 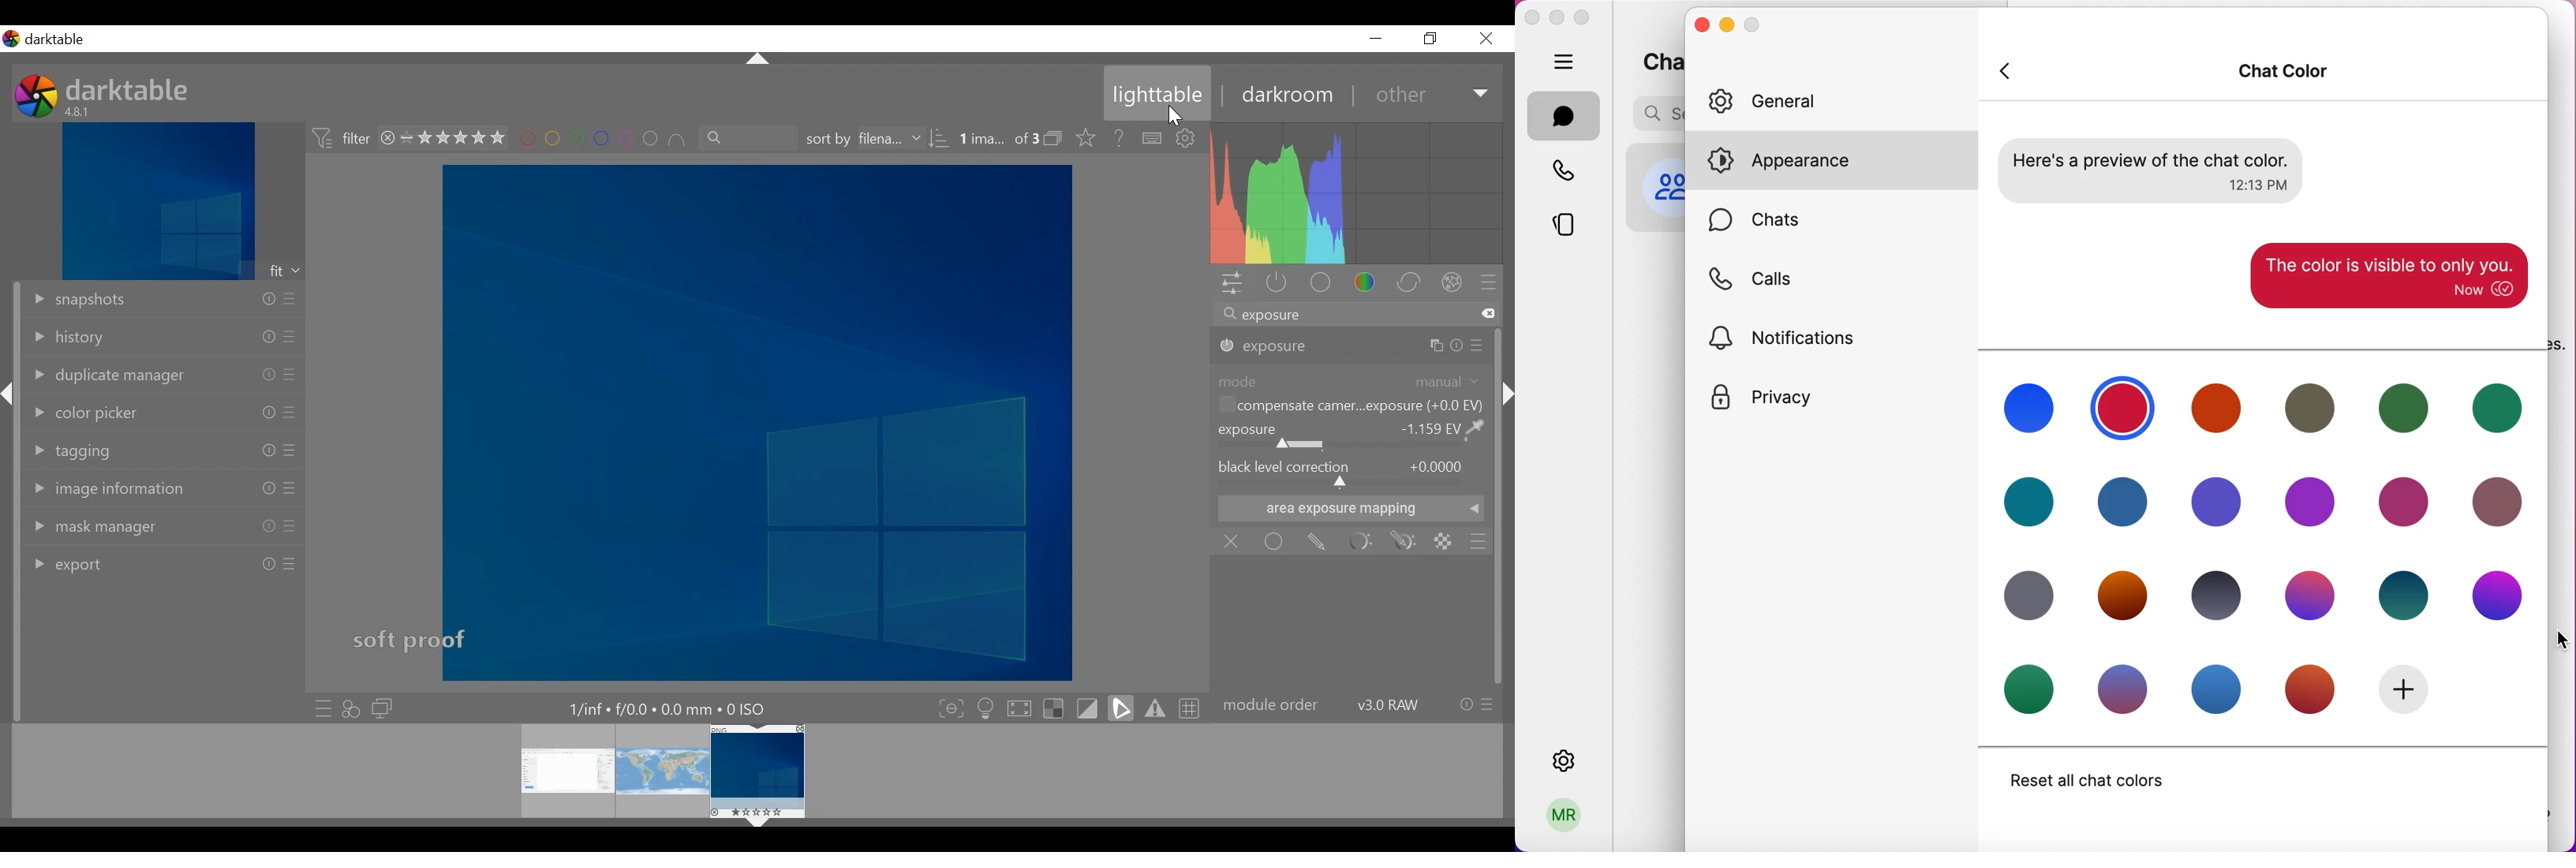 What do you see at coordinates (1346, 446) in the screenshot?
I see `Exposure ` at bounding box center [1346, 446].